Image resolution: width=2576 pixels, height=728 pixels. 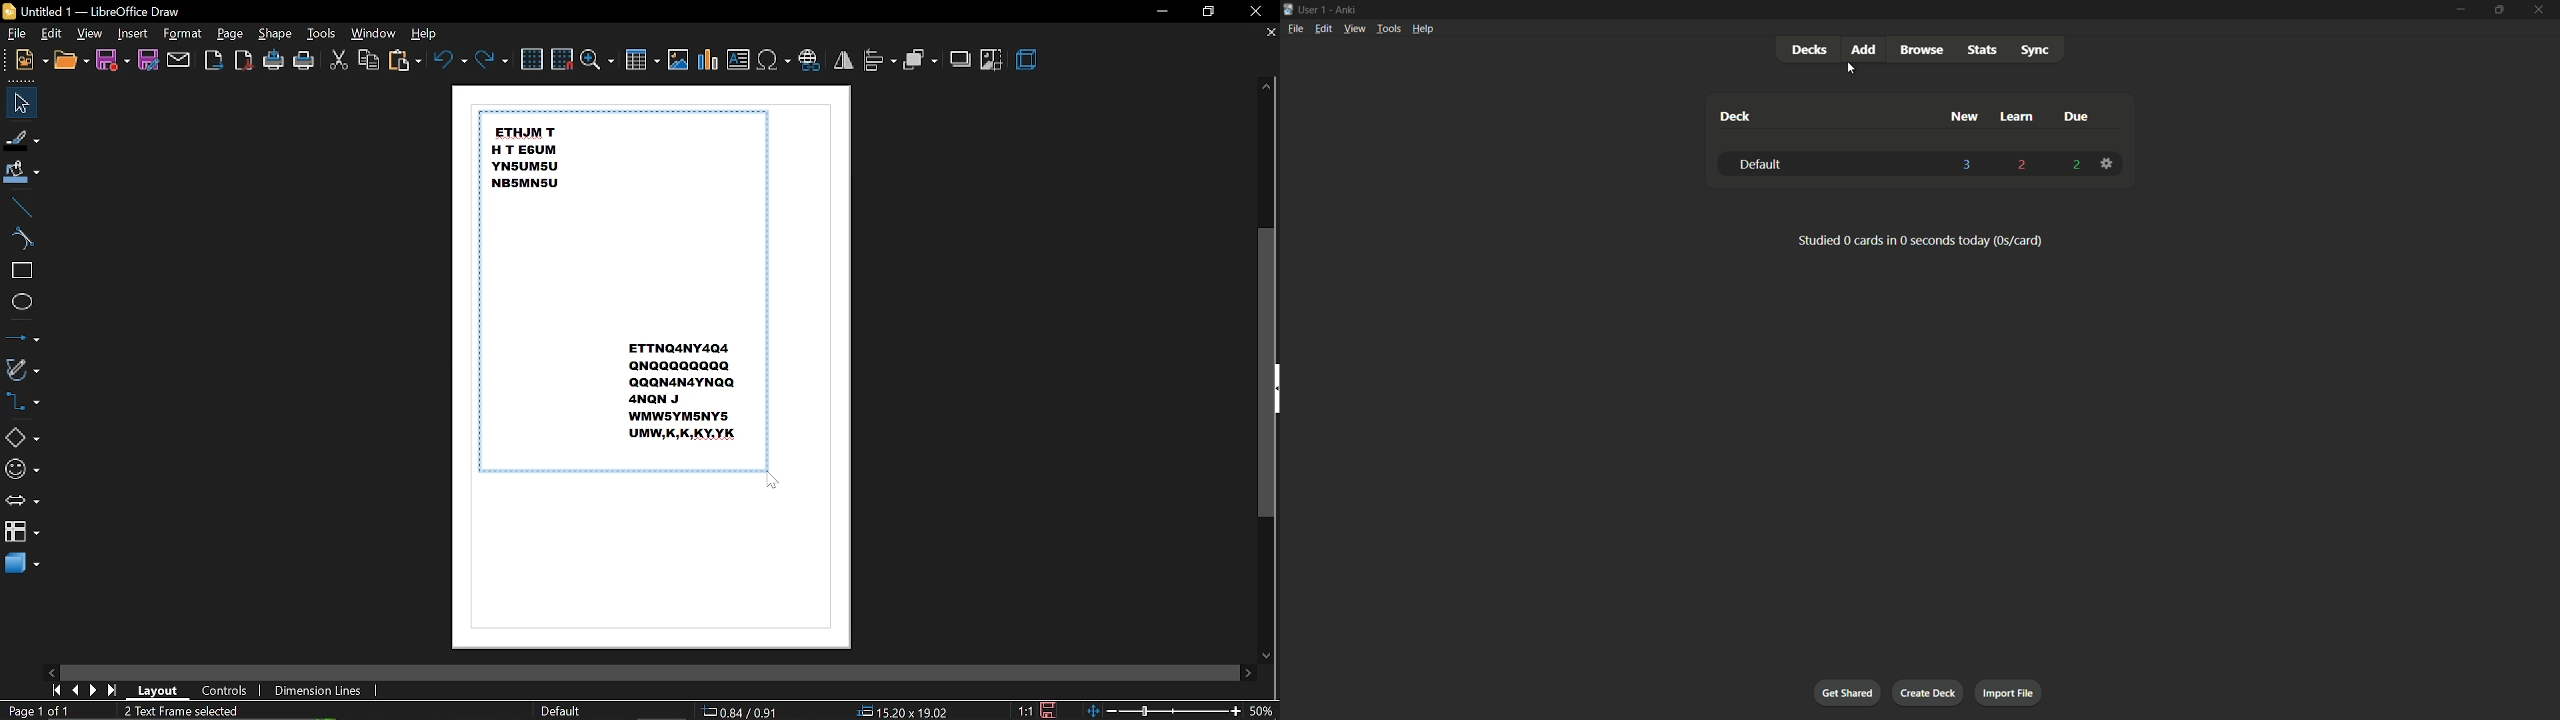 What do you see at coordinates (1353, 27) in the screenshot?
I see `view menu` at bounding box center [1353, 27].